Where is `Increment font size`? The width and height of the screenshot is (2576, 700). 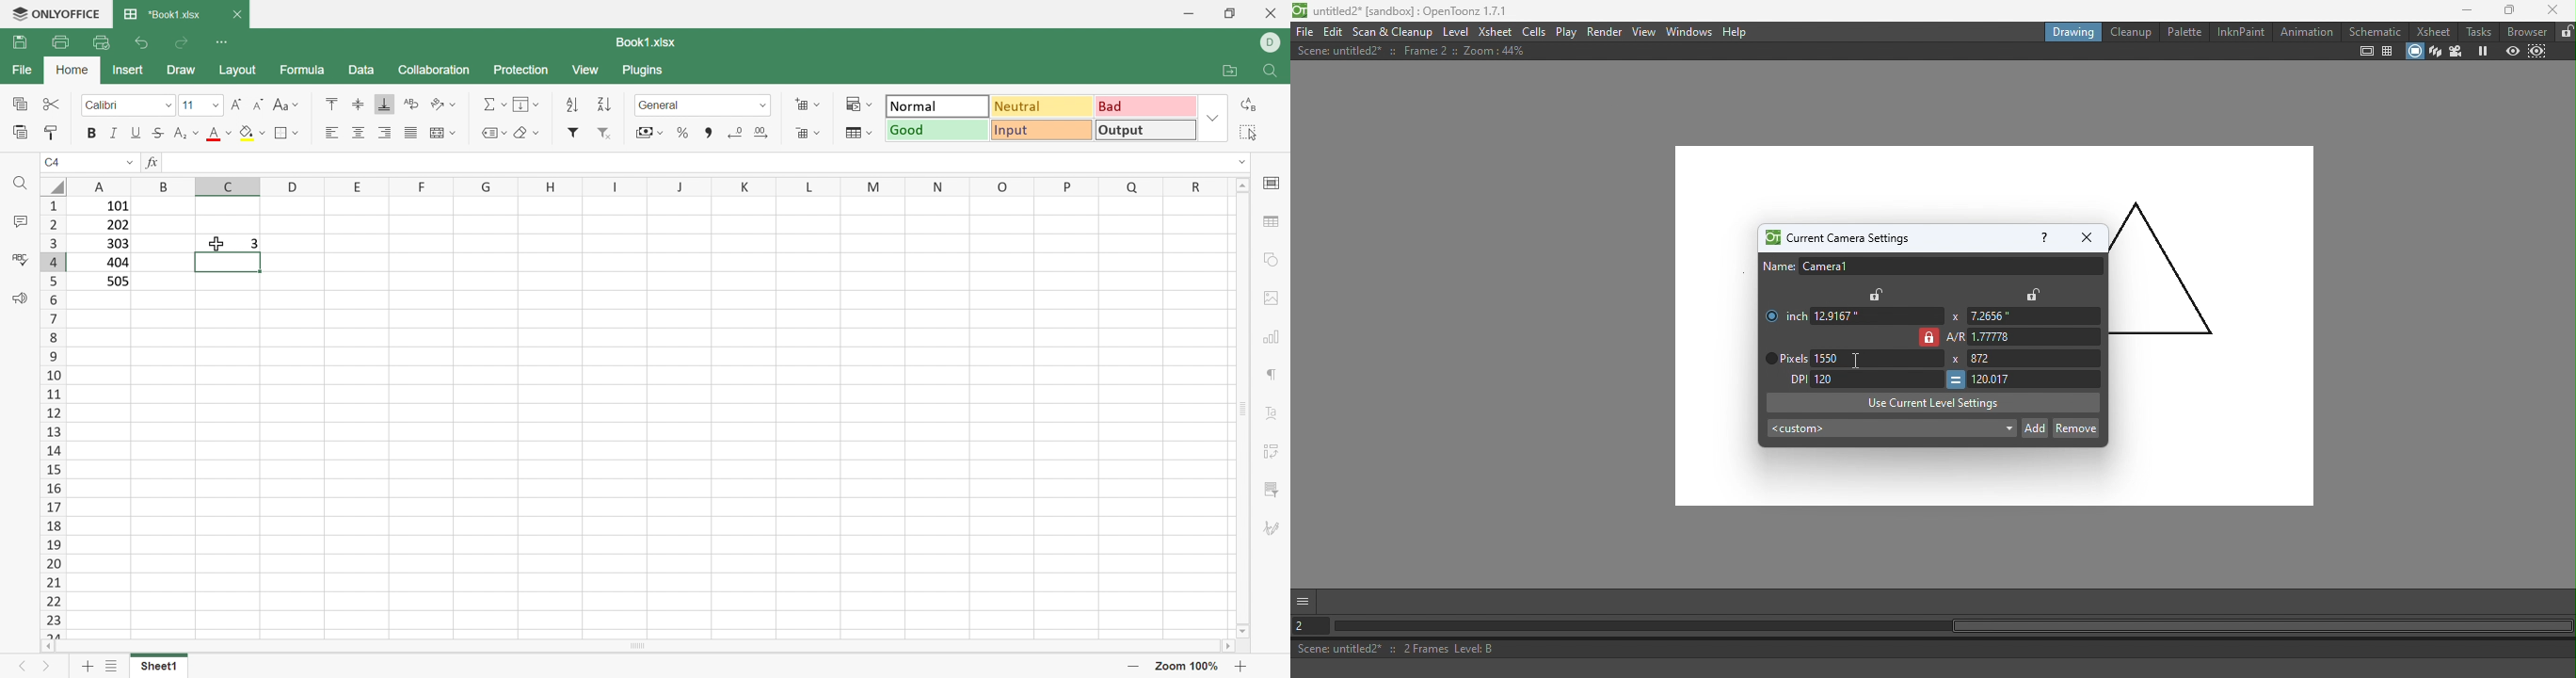 Increment font size is located at coordinates (235, 101).